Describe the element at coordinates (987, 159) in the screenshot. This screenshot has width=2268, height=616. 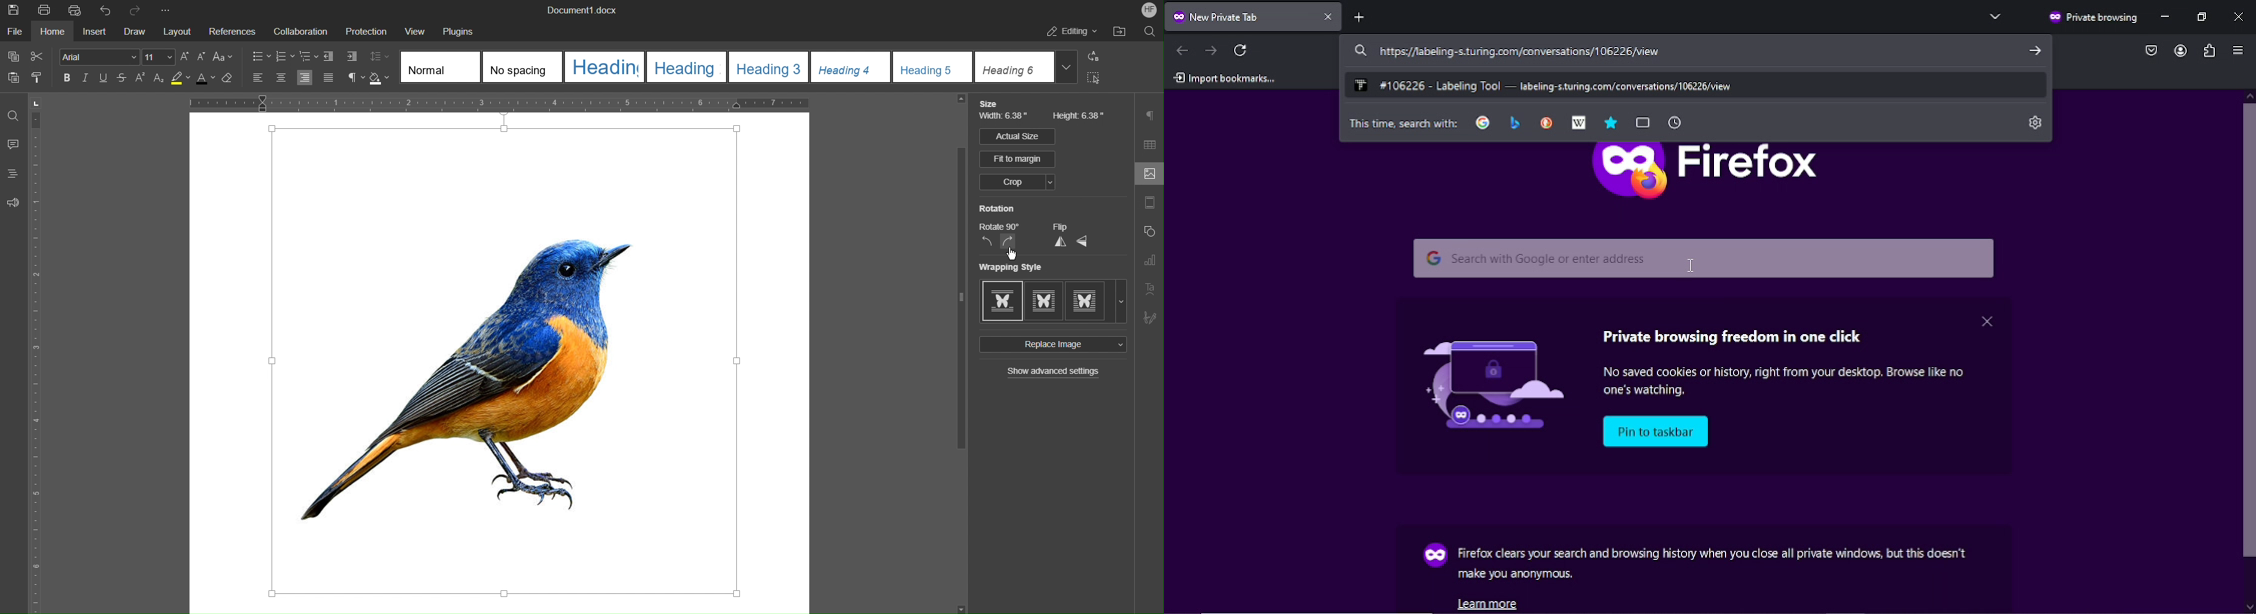
I see `Fit to margin` at that location.